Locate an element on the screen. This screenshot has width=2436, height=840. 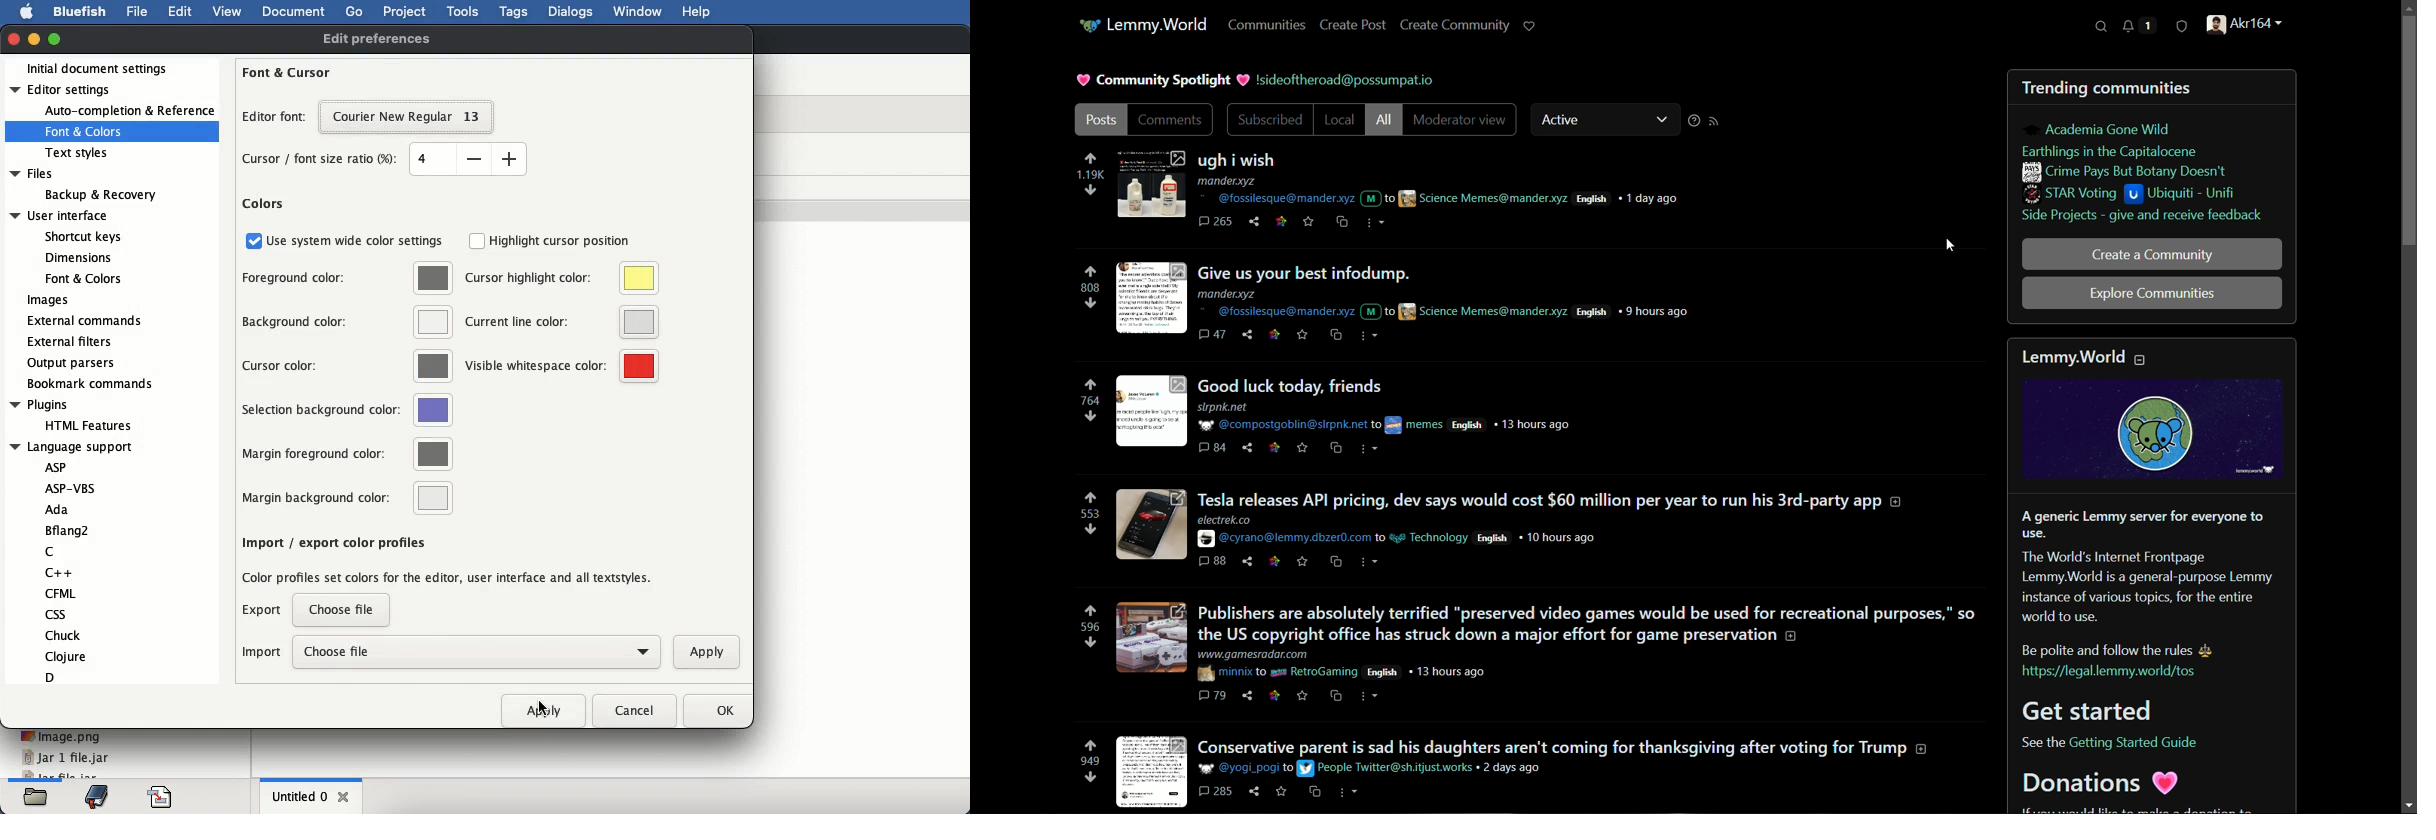
save is located at coordinates (1303, 696).